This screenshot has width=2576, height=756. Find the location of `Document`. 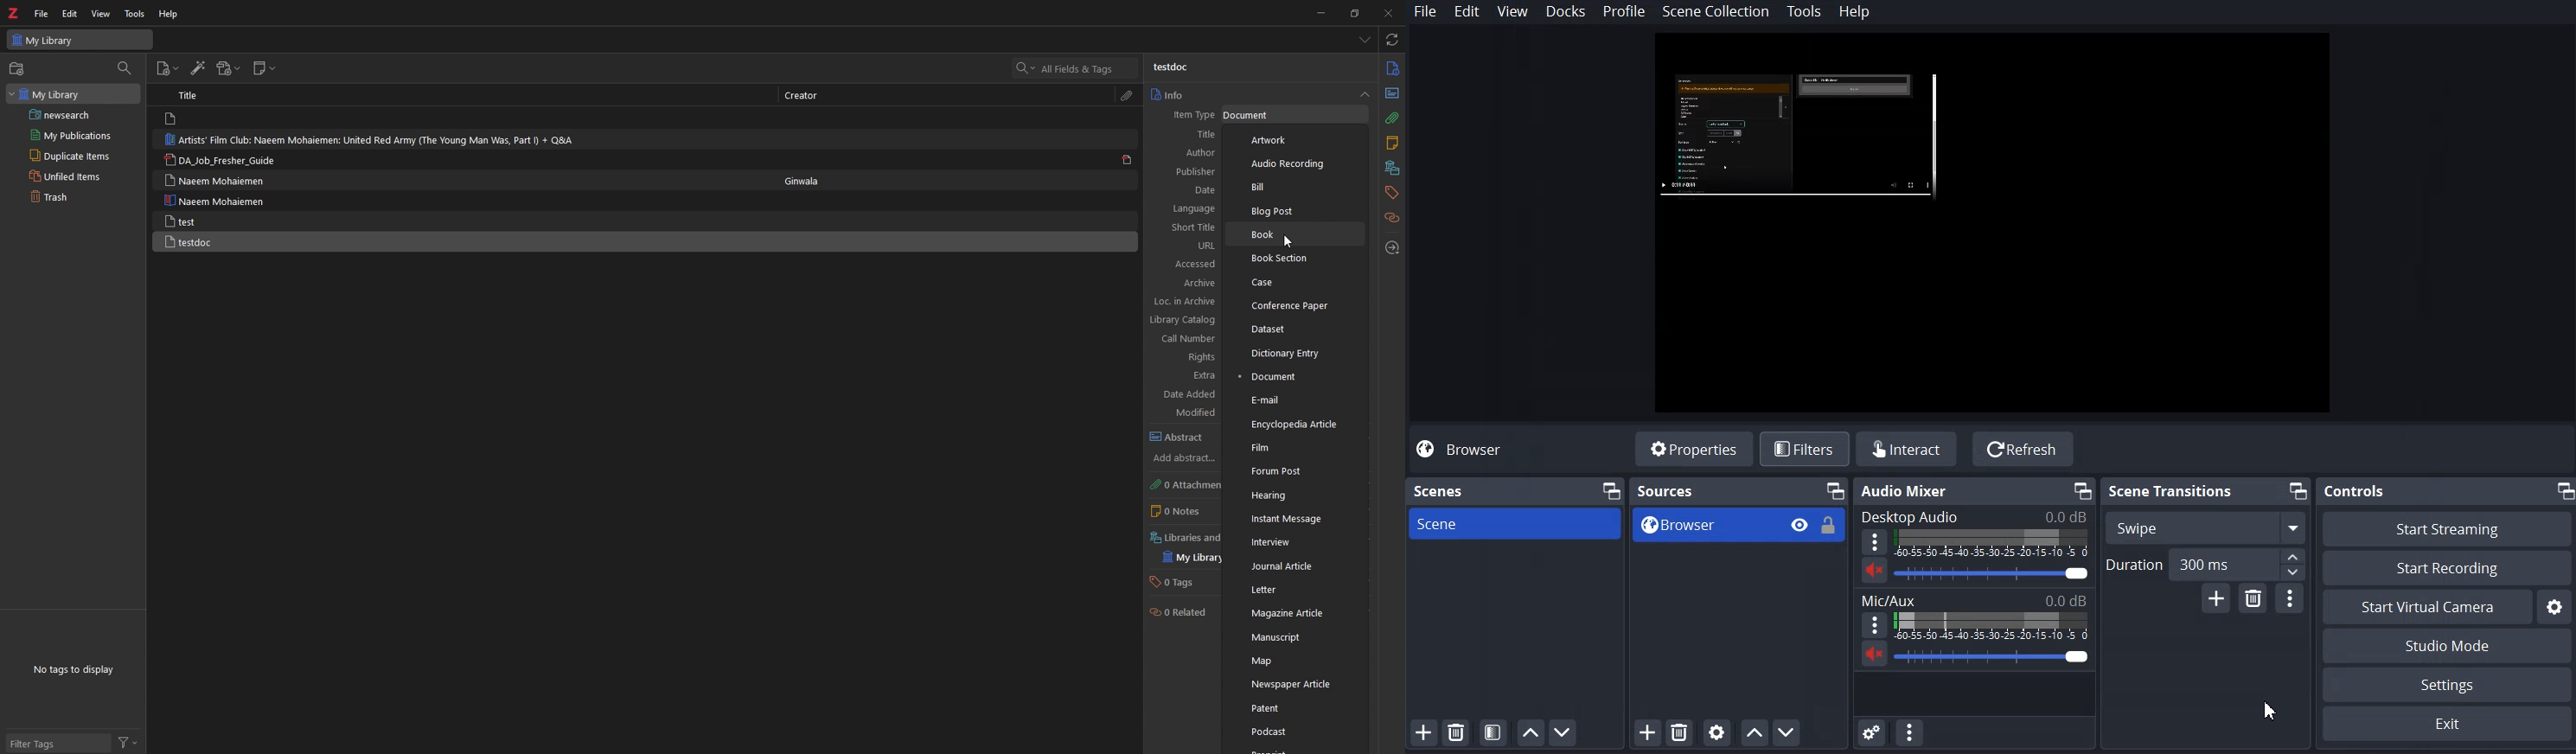

Document is located at coordinates (1252, 115).